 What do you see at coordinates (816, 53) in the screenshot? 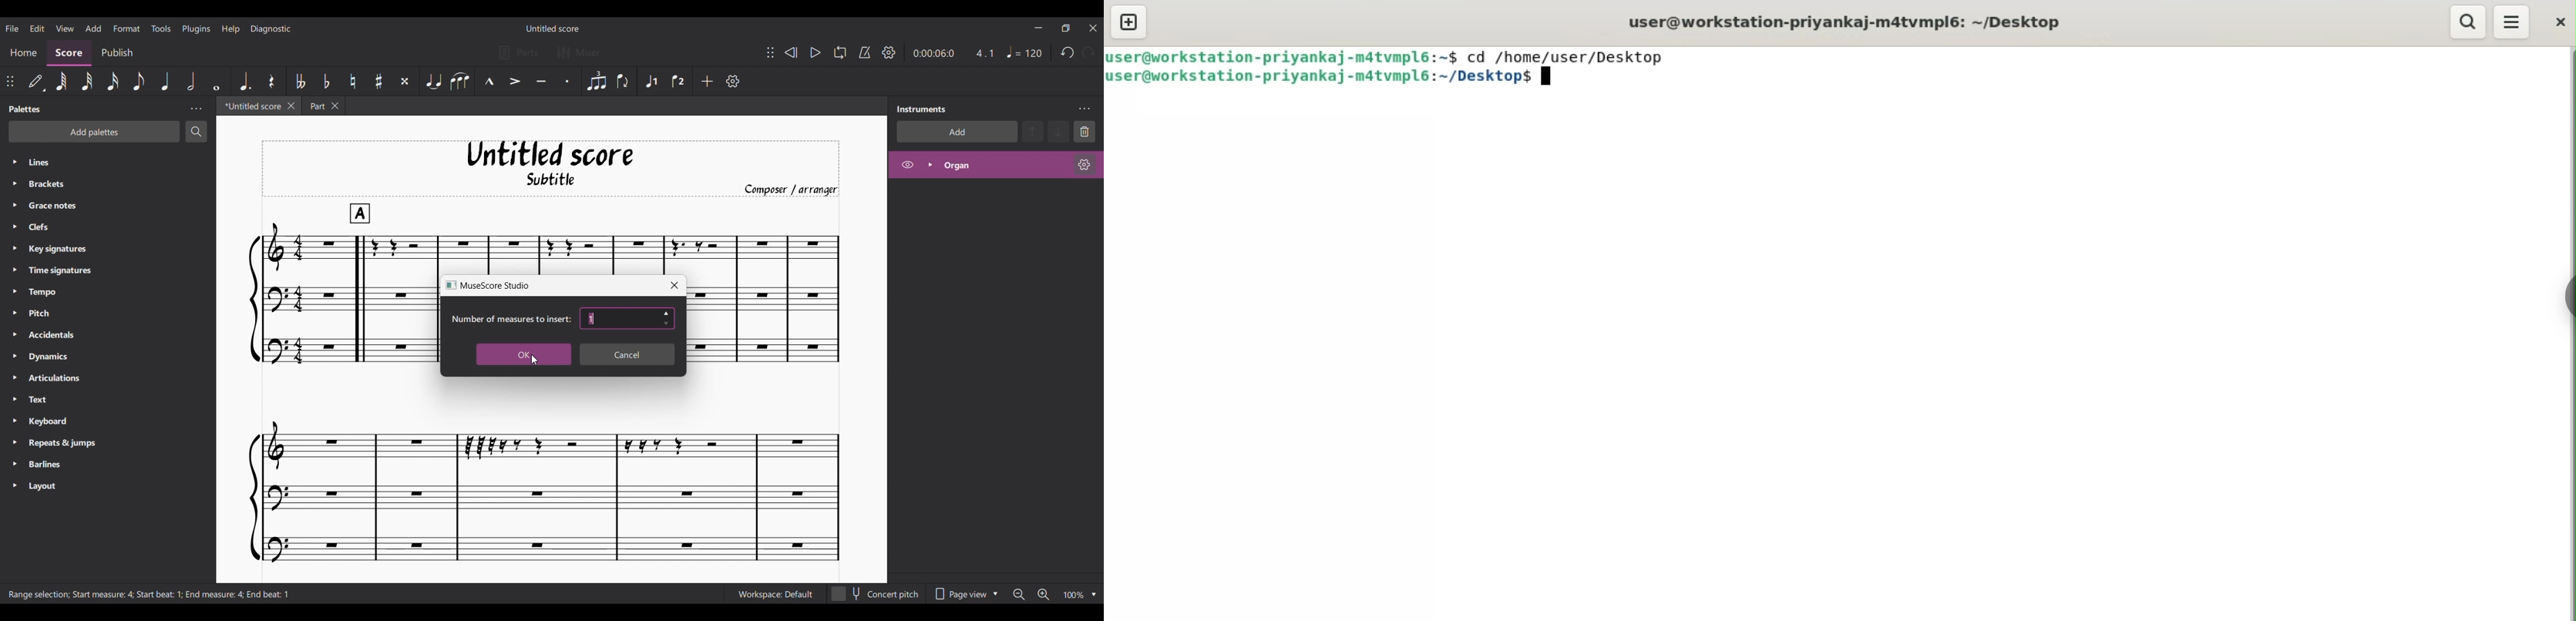
I see `Play` at bounding box center [816, 53].